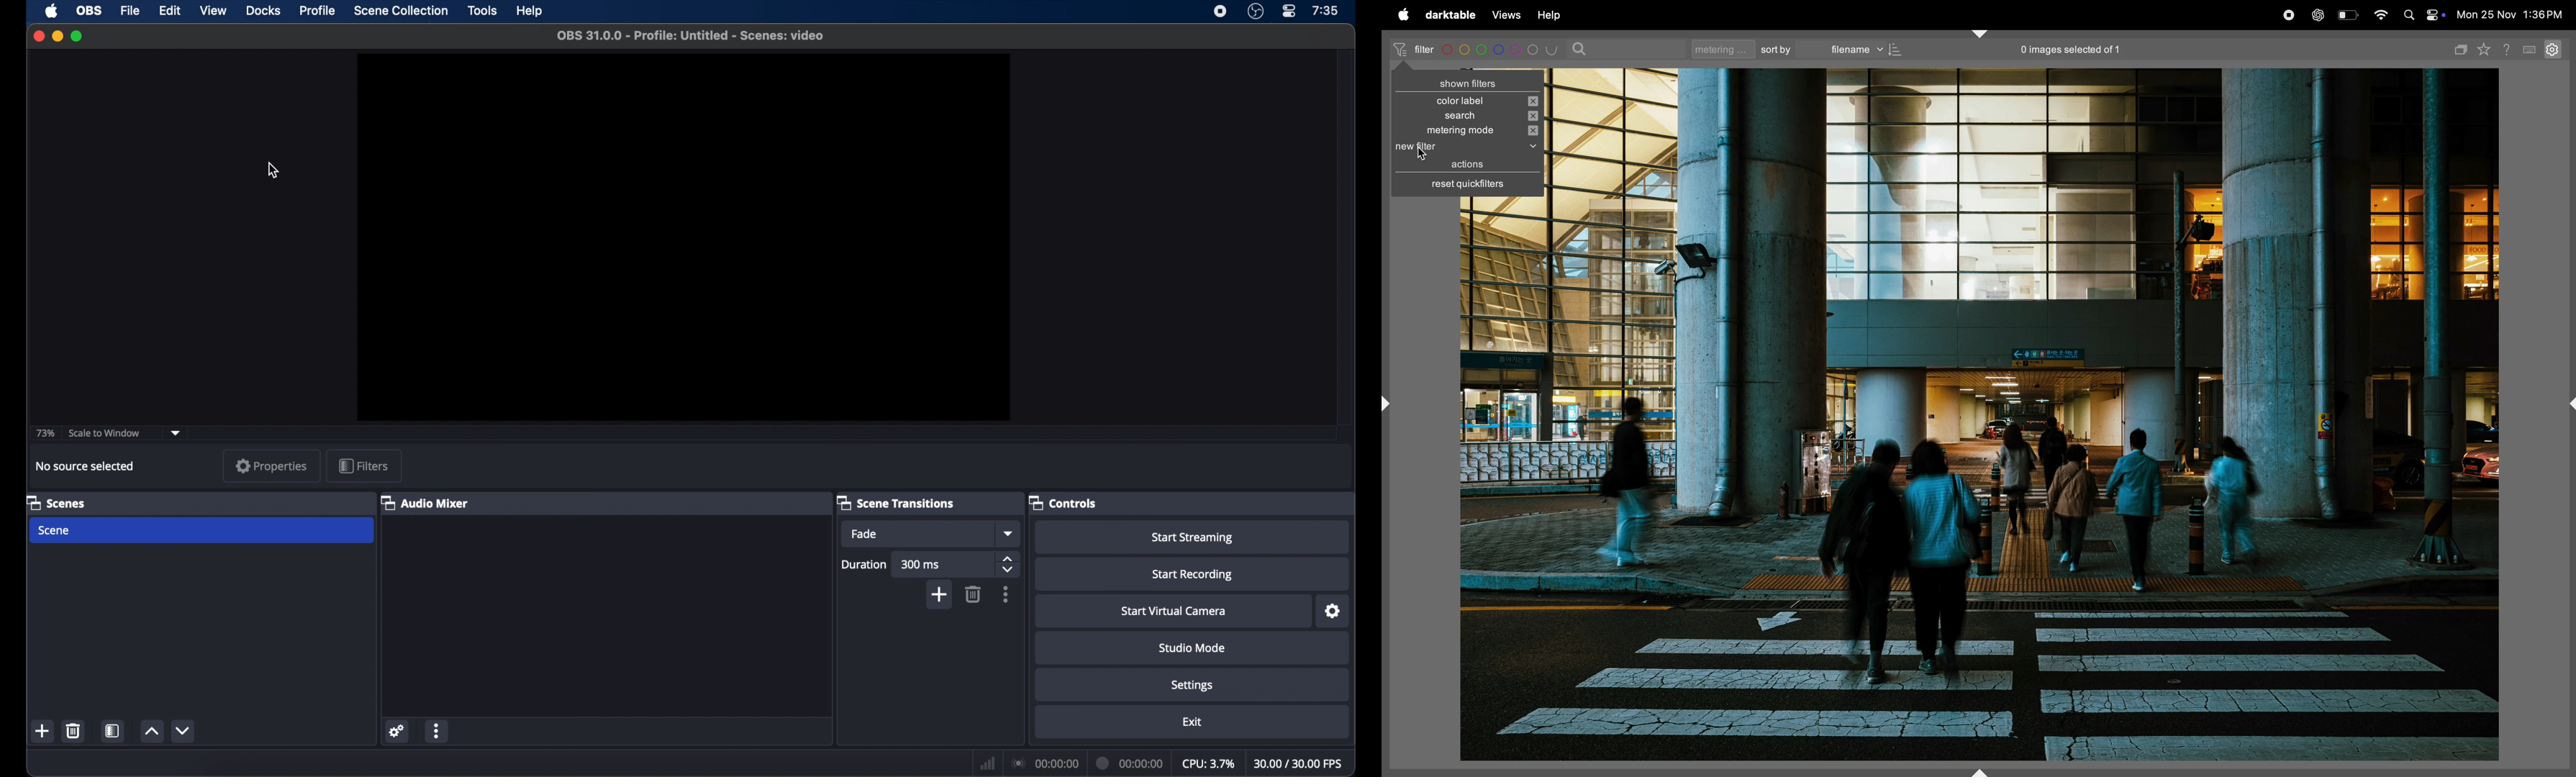  Describe the element at coordinates (1192, 722) in the screenshot. I see `exit` at that location.